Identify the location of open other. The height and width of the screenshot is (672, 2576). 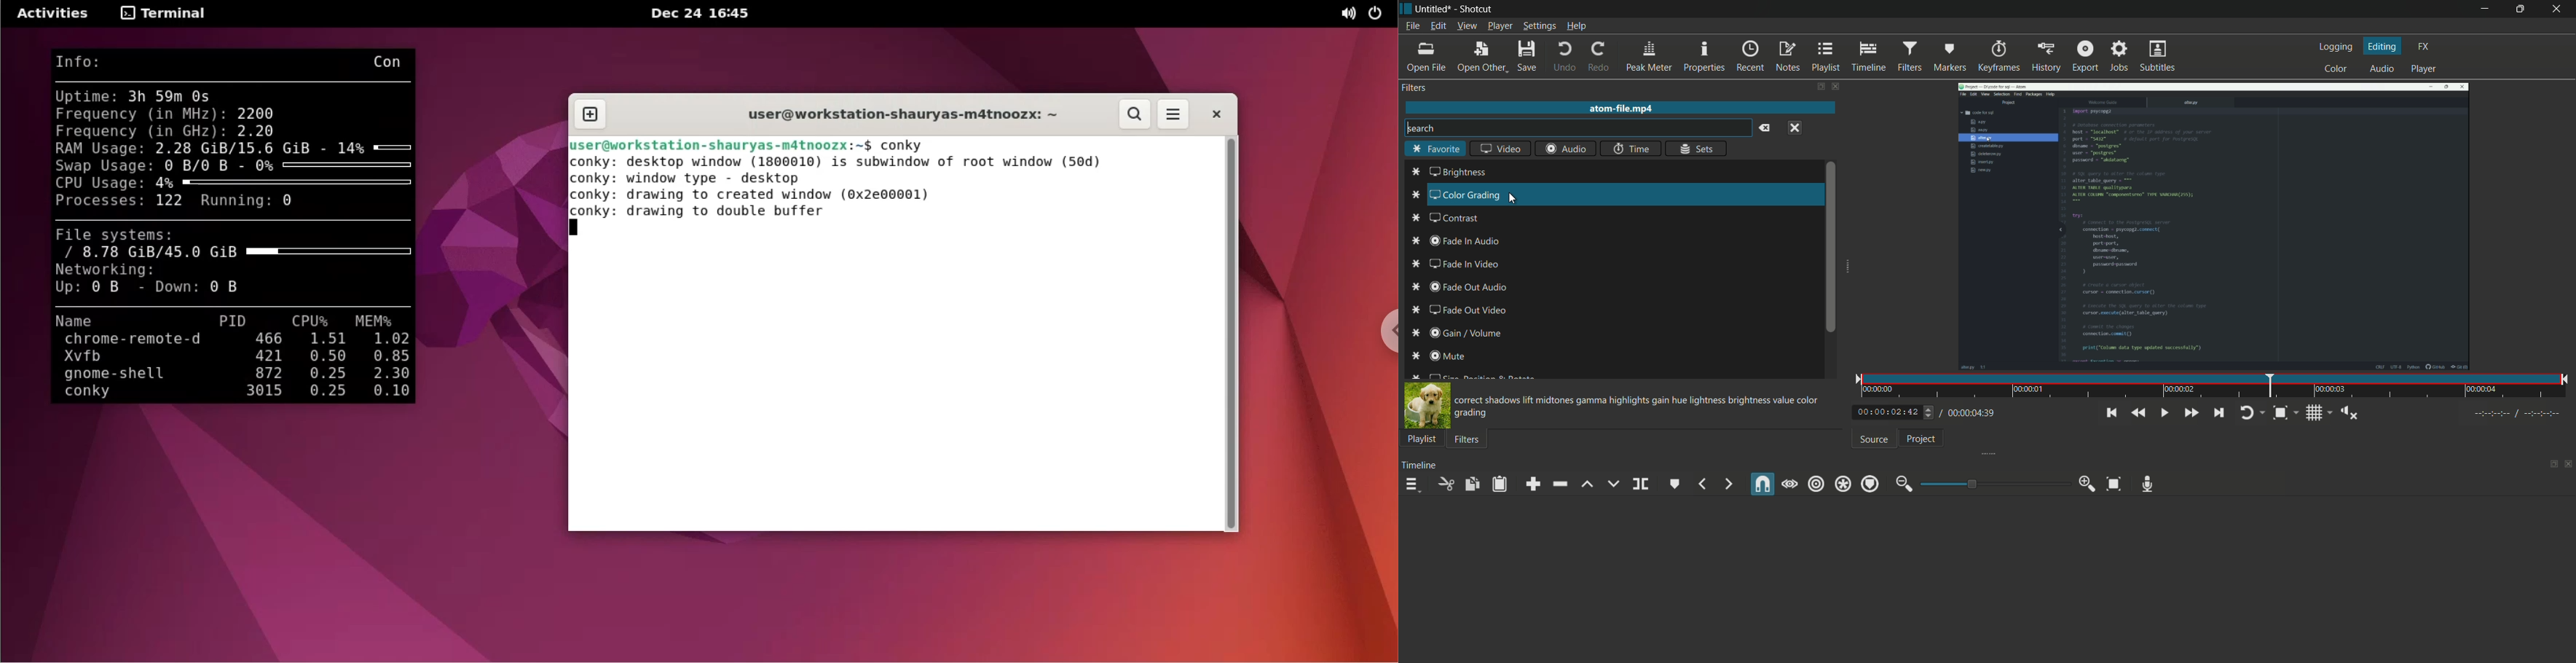
(1481, 58).